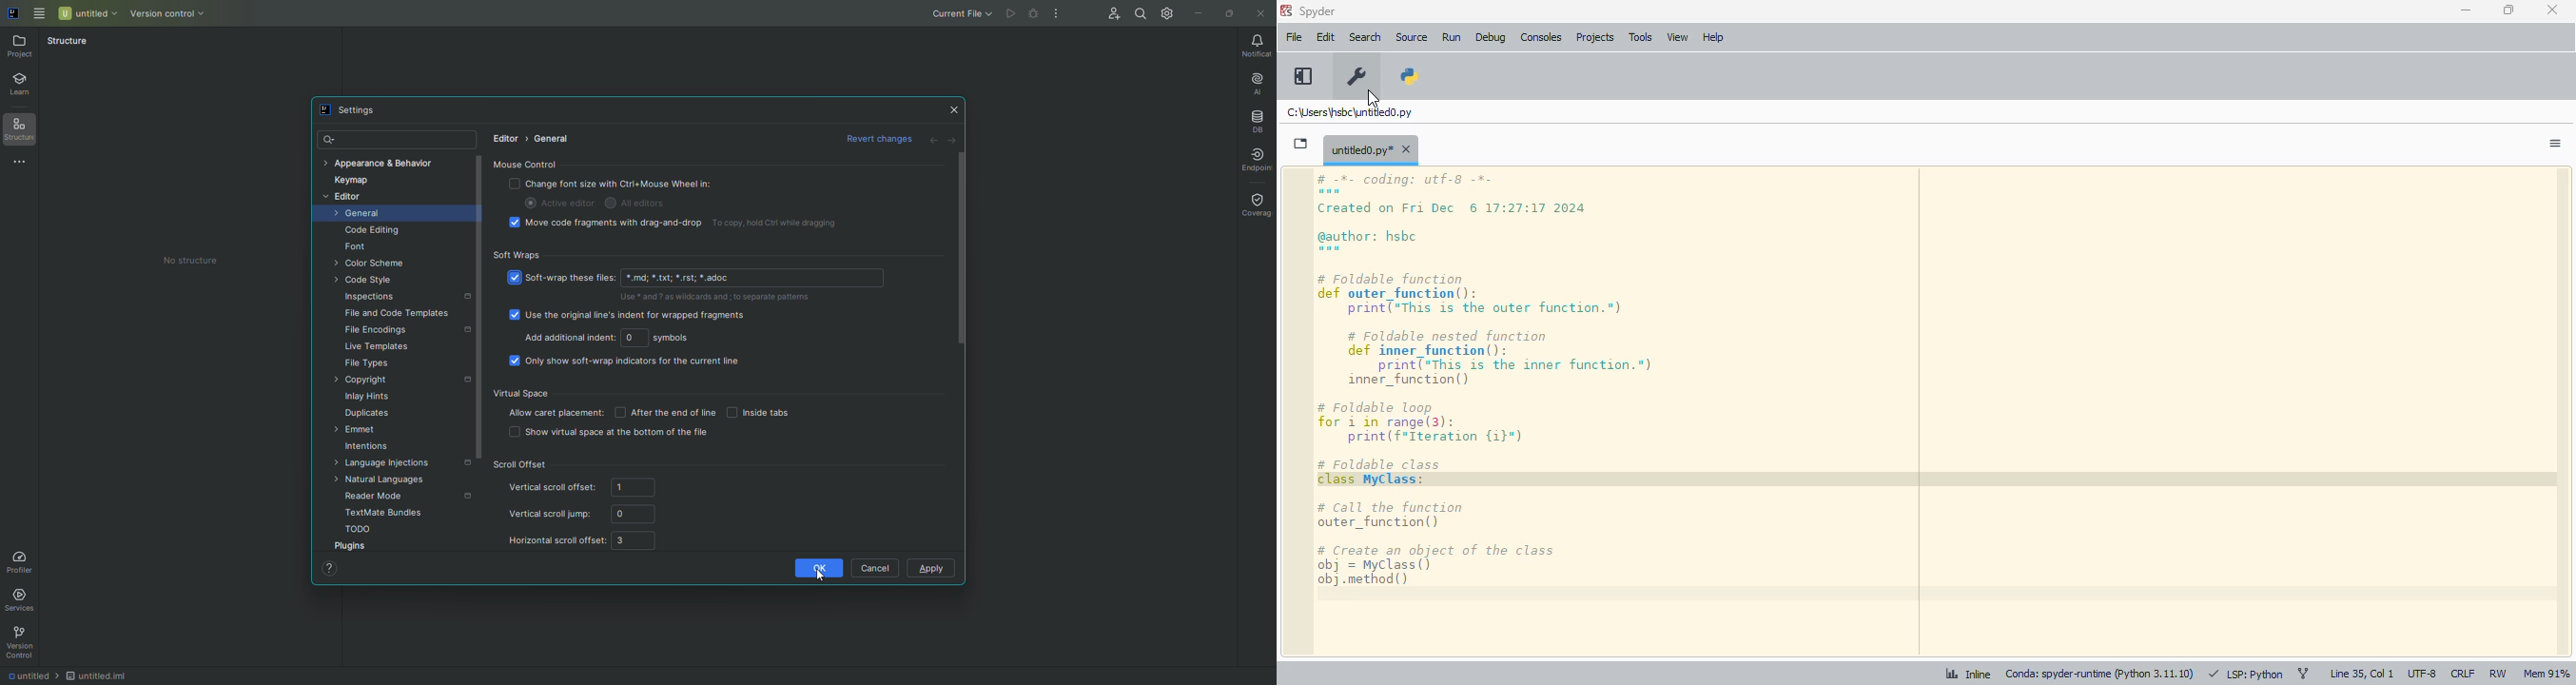 Image resolution: width=2576 pixels, height=700 pixels. What do you see at coordinates (371, 414) in the screenshot?
I see `Duplicates` at bounding box center [371, 414].